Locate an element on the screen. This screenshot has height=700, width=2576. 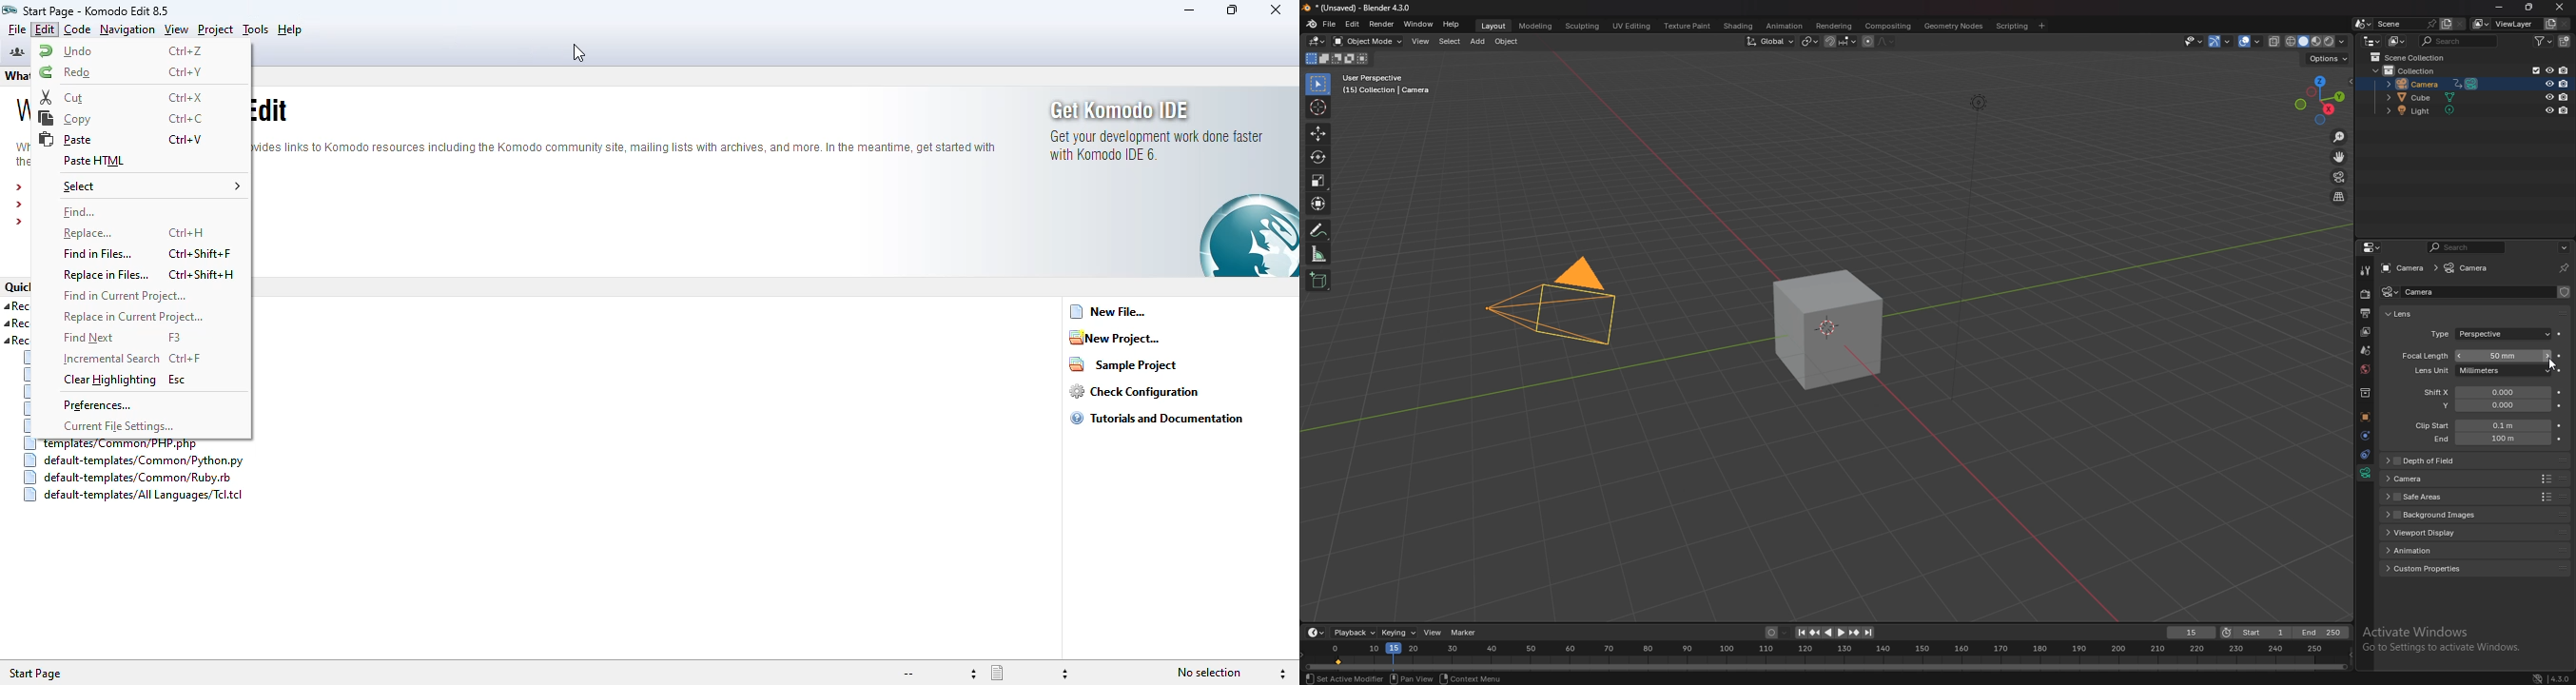
shortcut for copy is located at coordinates (186, 119).